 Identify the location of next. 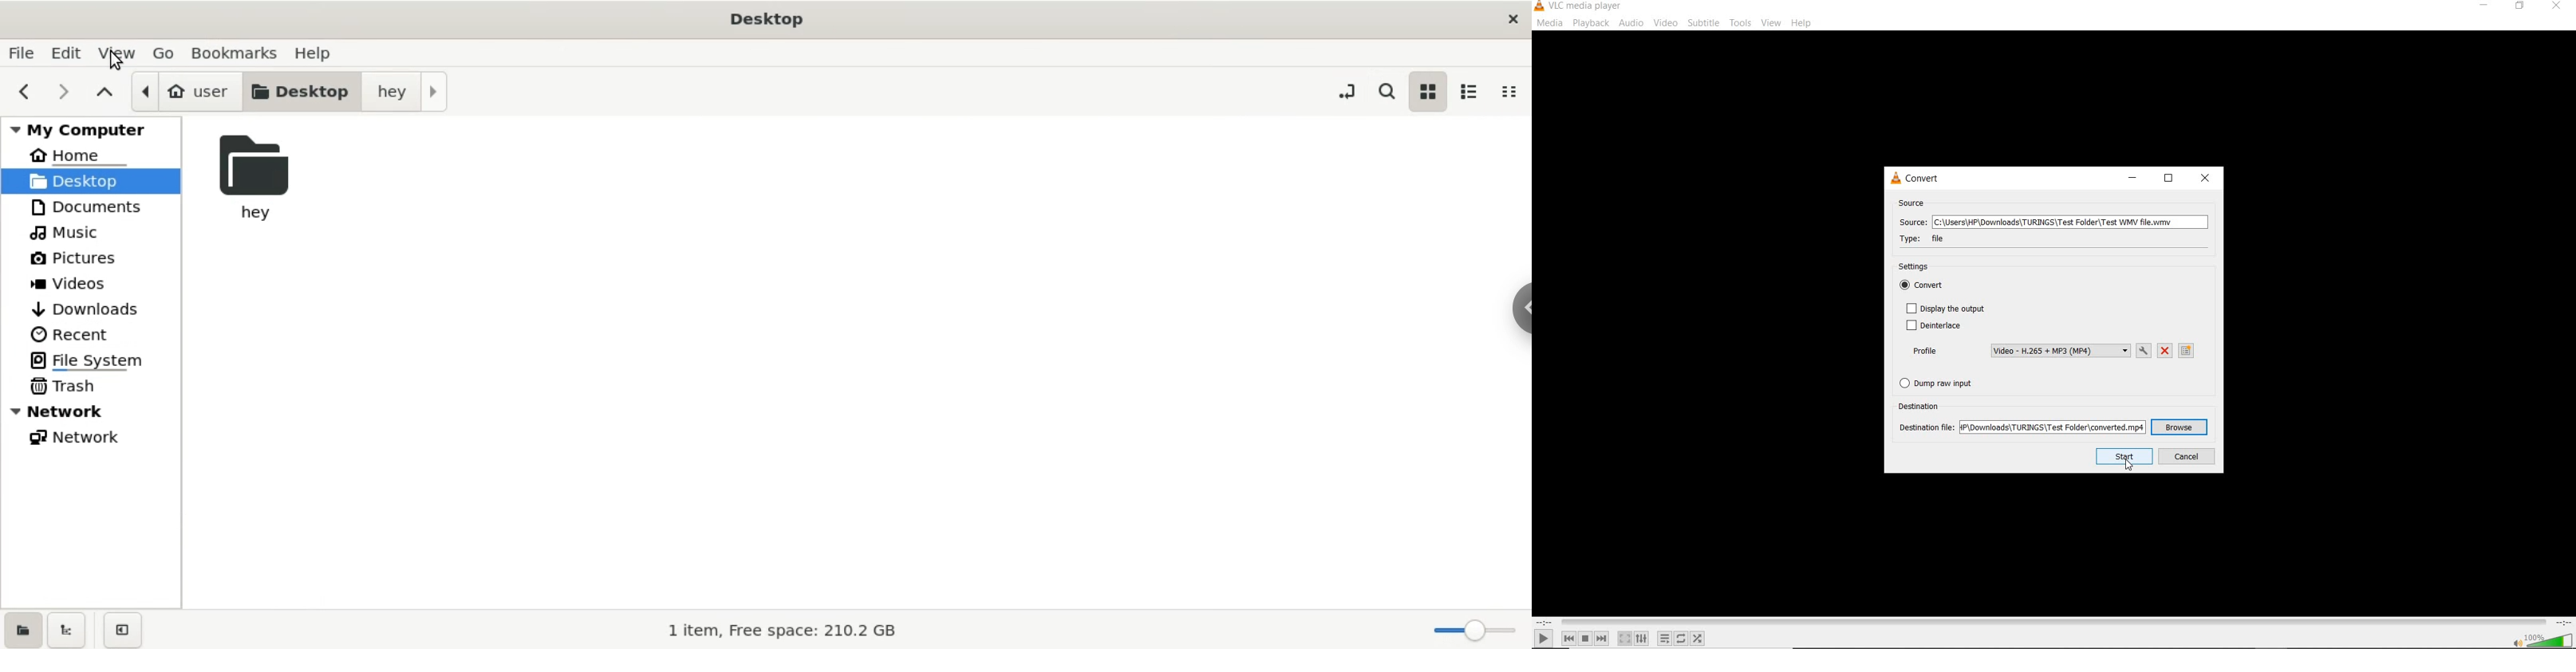
(65, 90).